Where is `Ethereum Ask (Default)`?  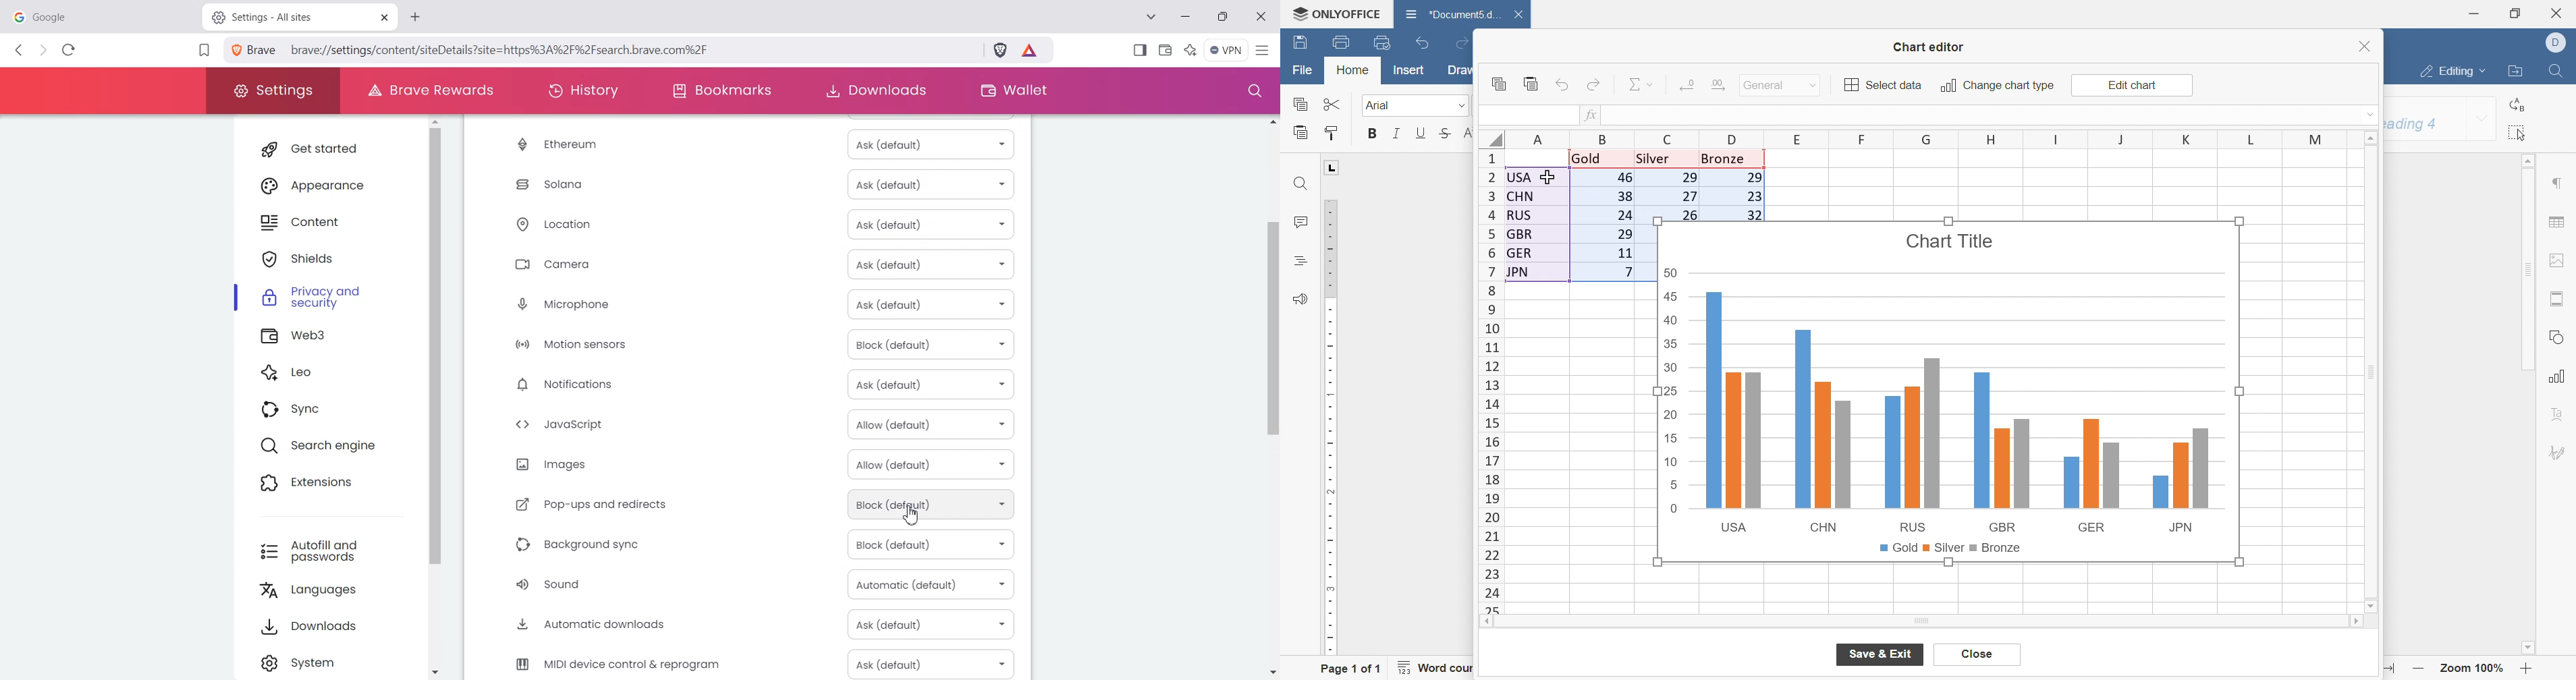 Ethereum Ask (Default) is located at coordinates (748, 145).